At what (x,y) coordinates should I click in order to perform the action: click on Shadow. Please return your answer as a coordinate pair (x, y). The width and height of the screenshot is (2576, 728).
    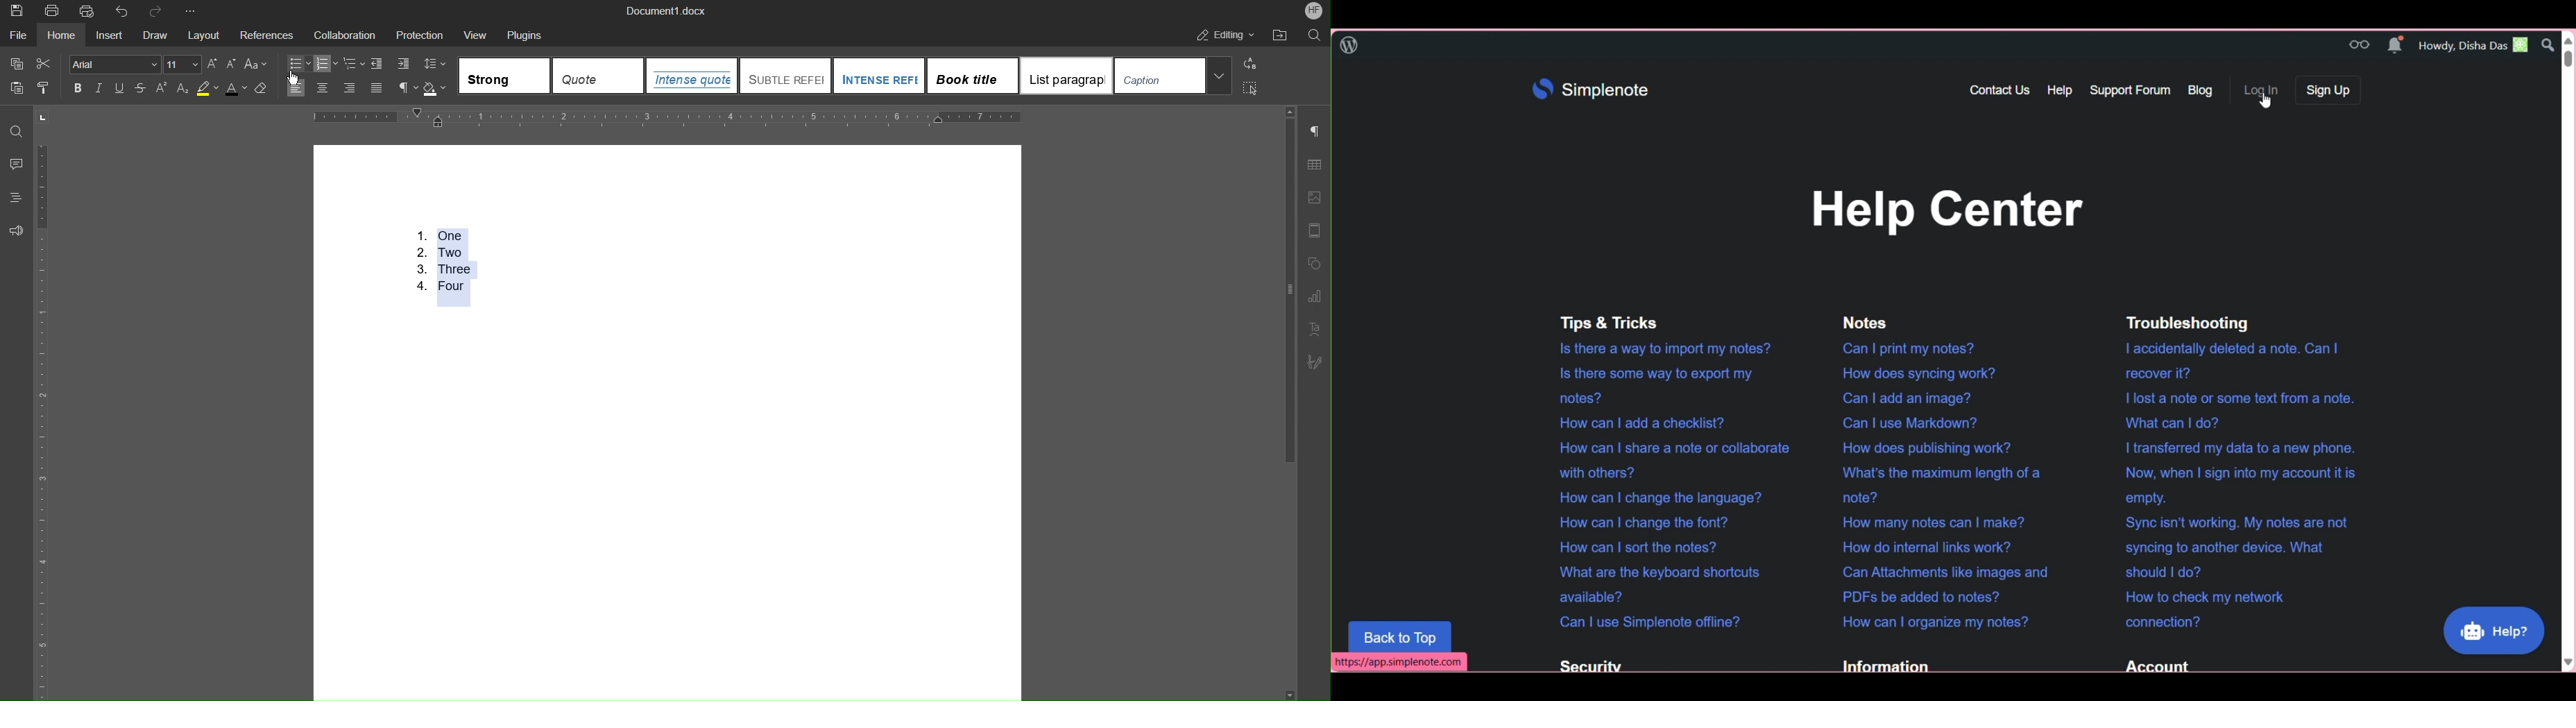
    Looking at the image, I should click on (438, 90).